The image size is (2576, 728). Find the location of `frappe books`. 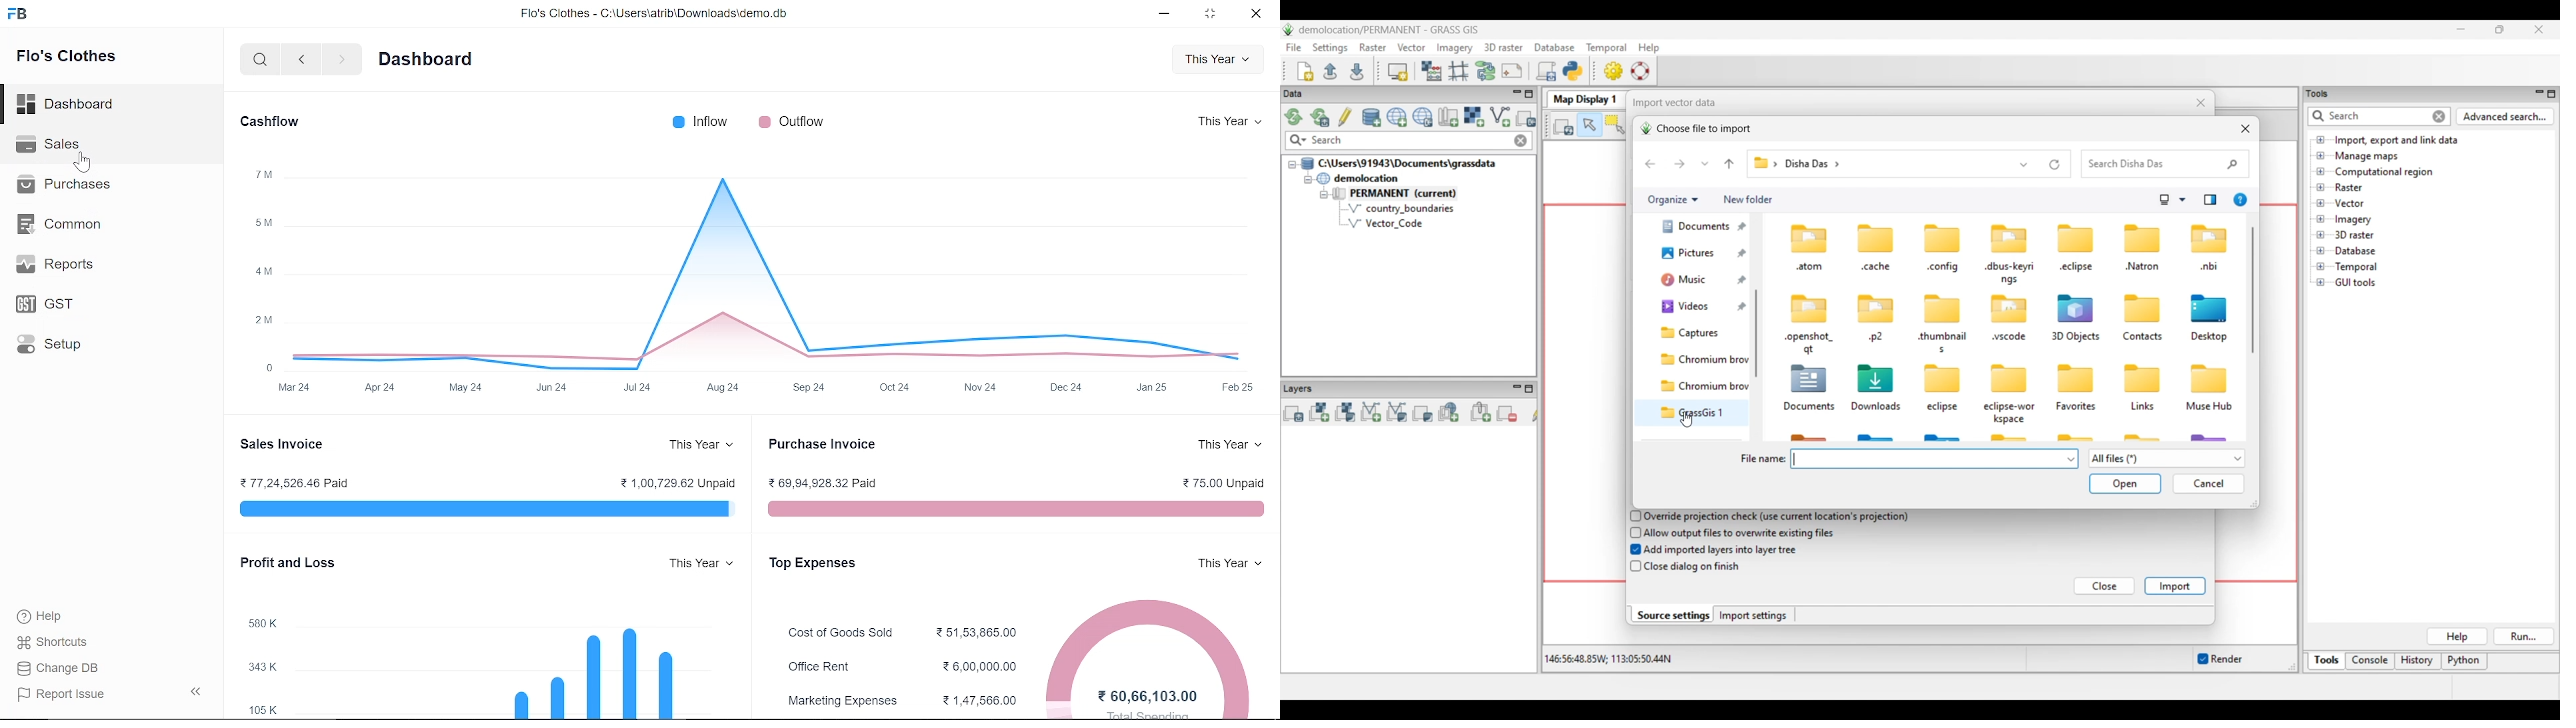

frappe books is located at coordinates (18, 16).